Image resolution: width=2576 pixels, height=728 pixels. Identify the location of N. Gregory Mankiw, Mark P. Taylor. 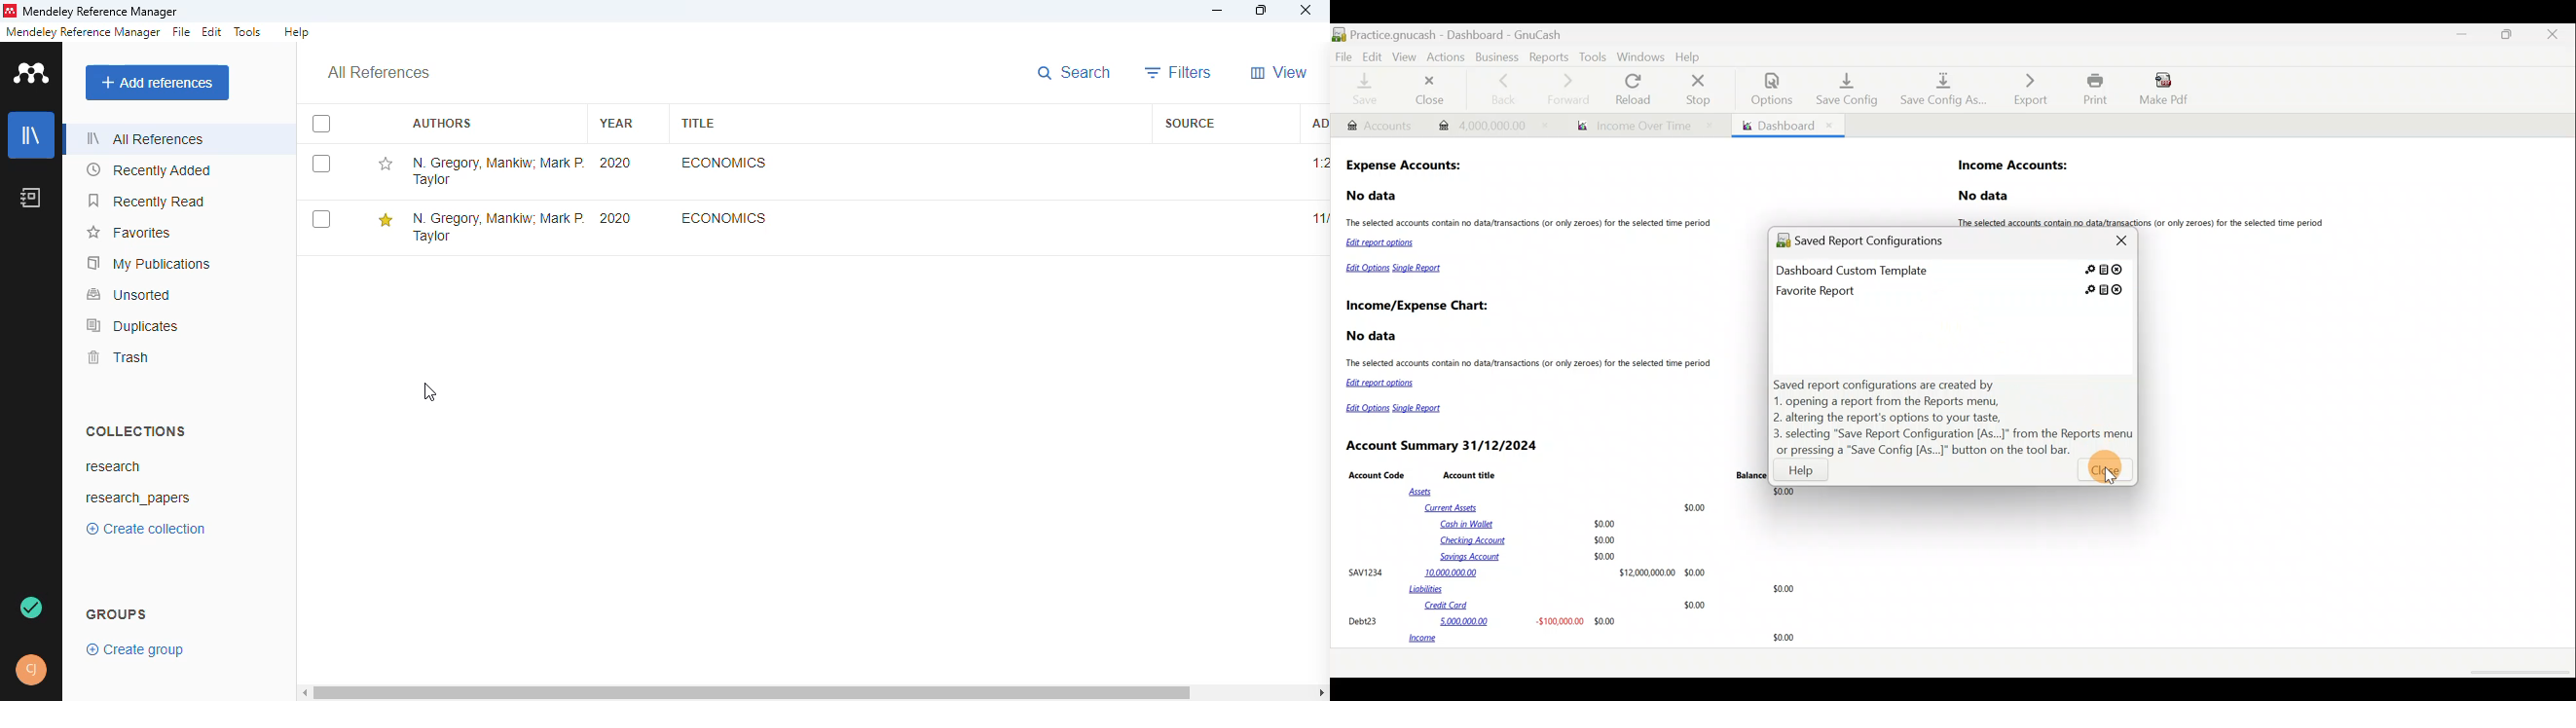
(497, 171).